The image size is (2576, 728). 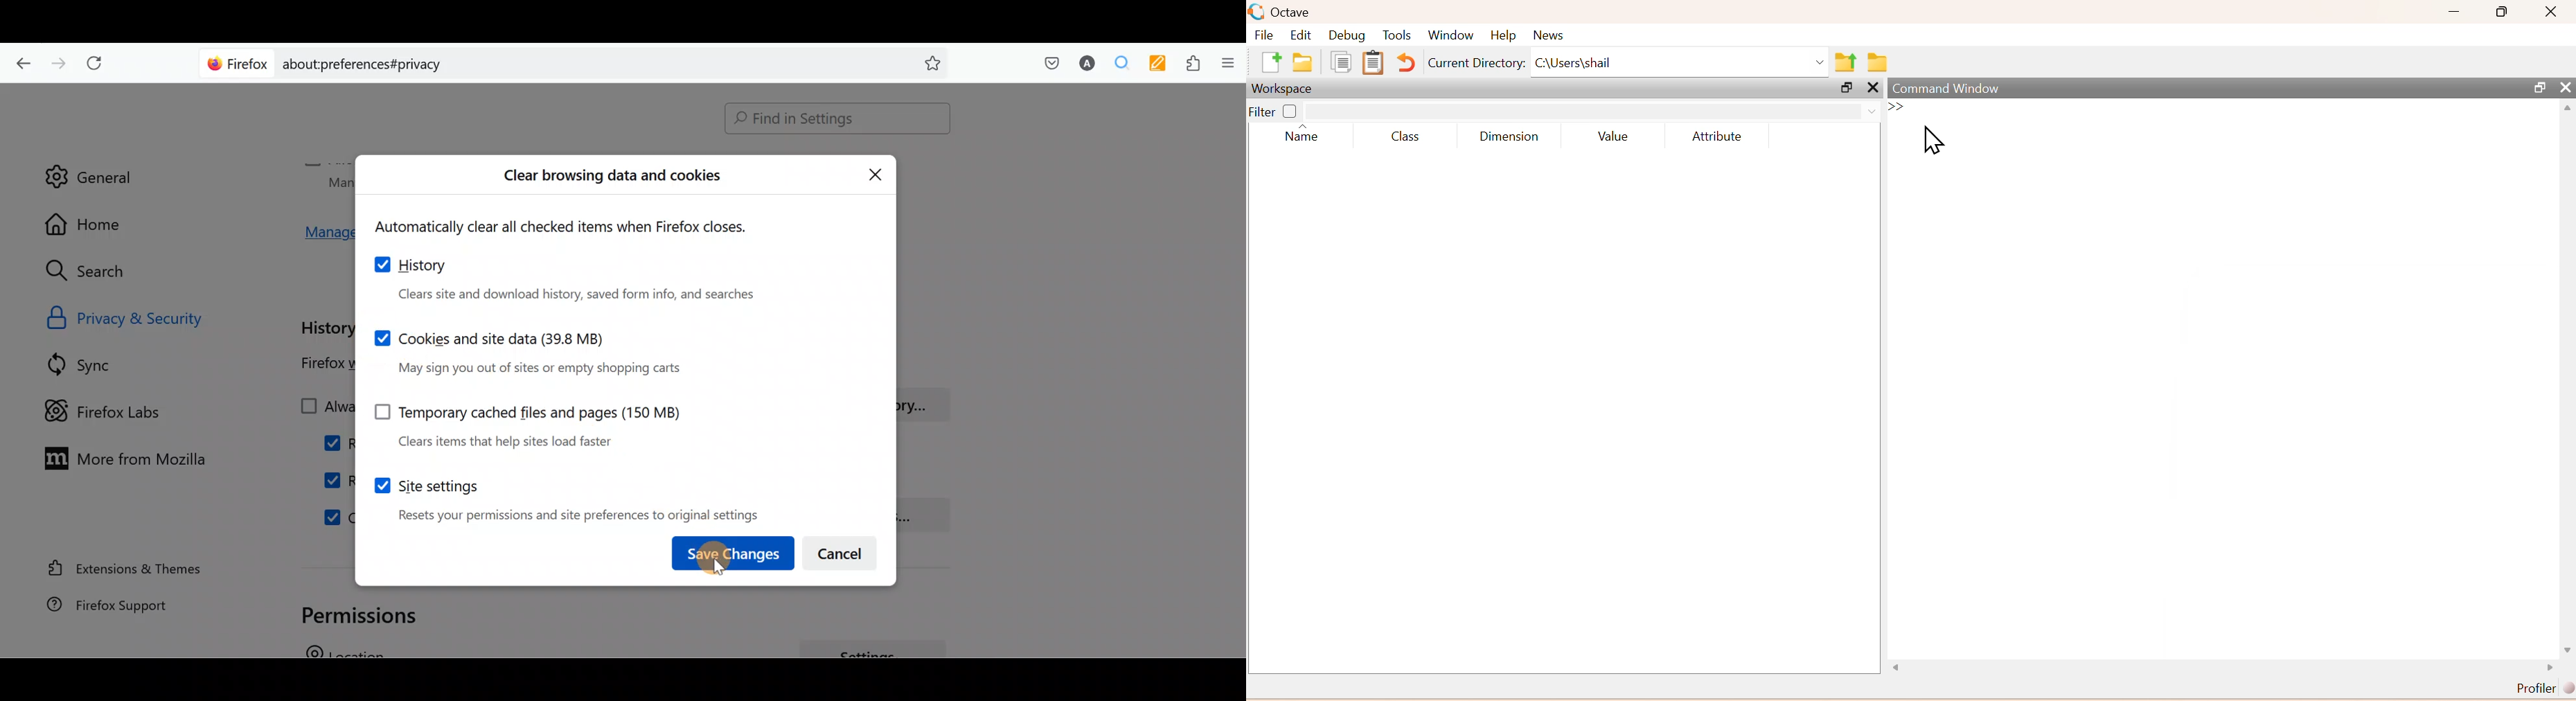 I want to click on Home, so click(x=96, y=224).